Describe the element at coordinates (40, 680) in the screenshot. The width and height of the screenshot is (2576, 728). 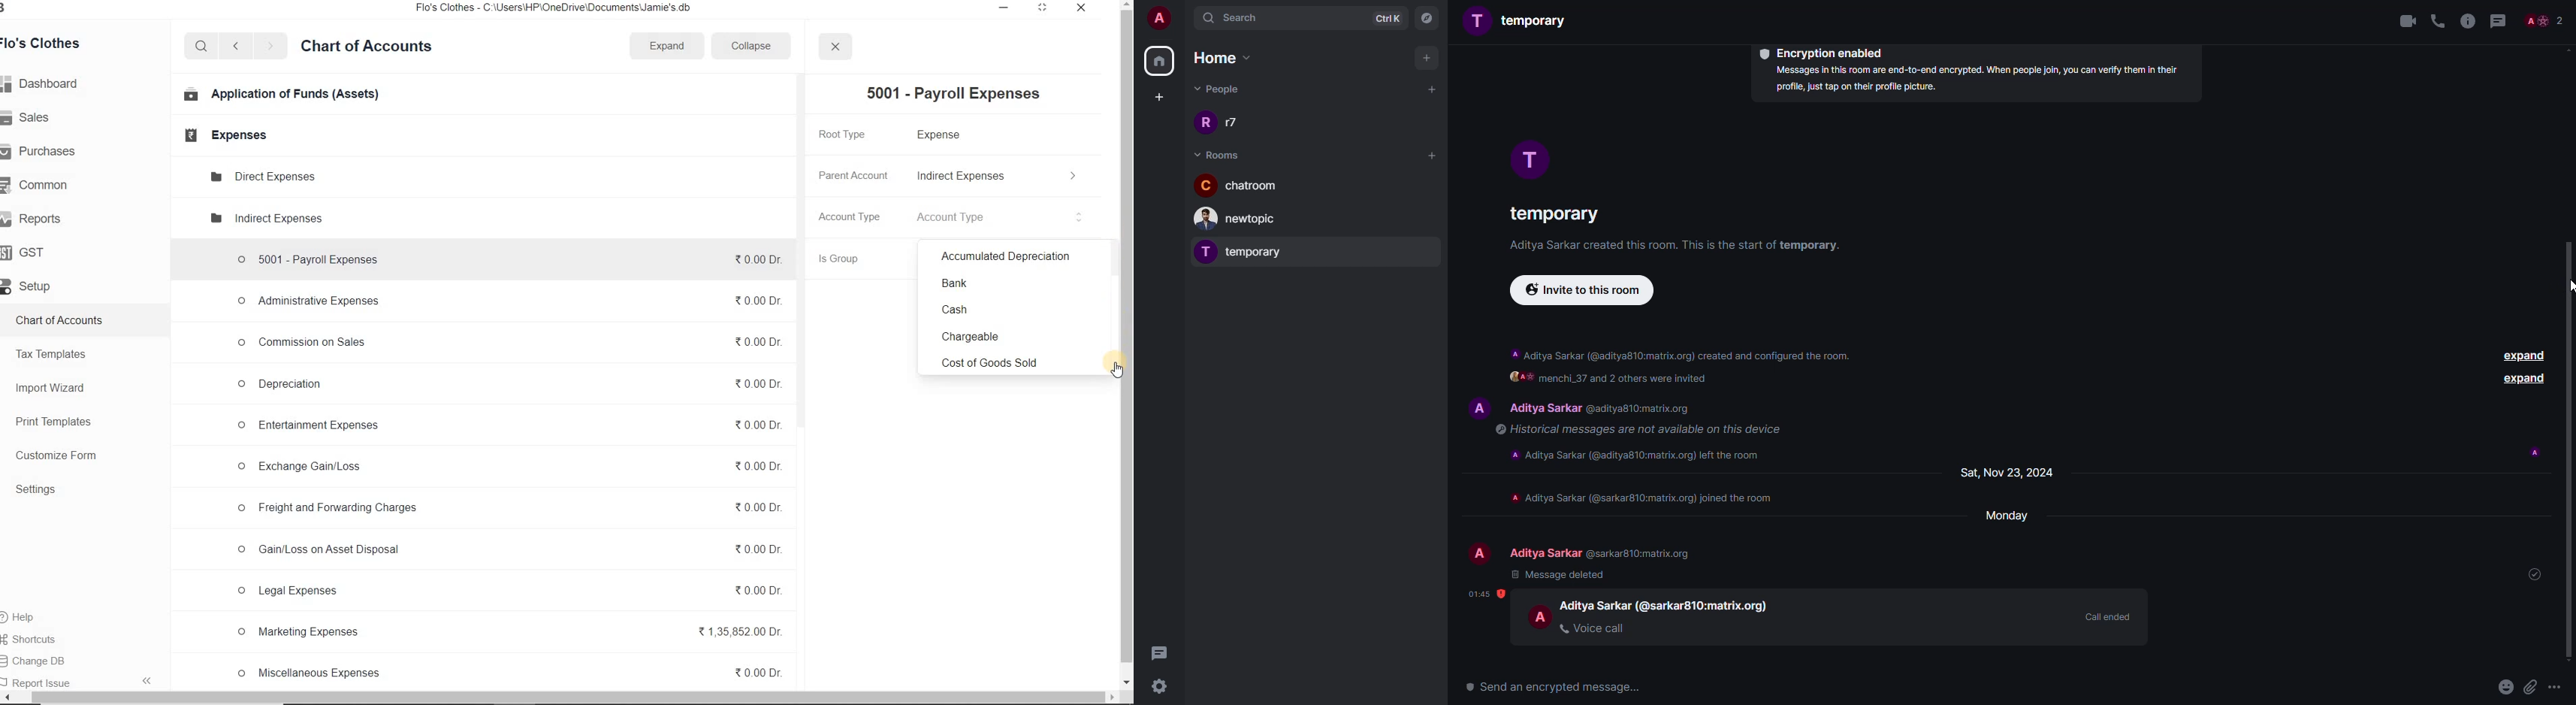
I see `Report Issue` at that location.